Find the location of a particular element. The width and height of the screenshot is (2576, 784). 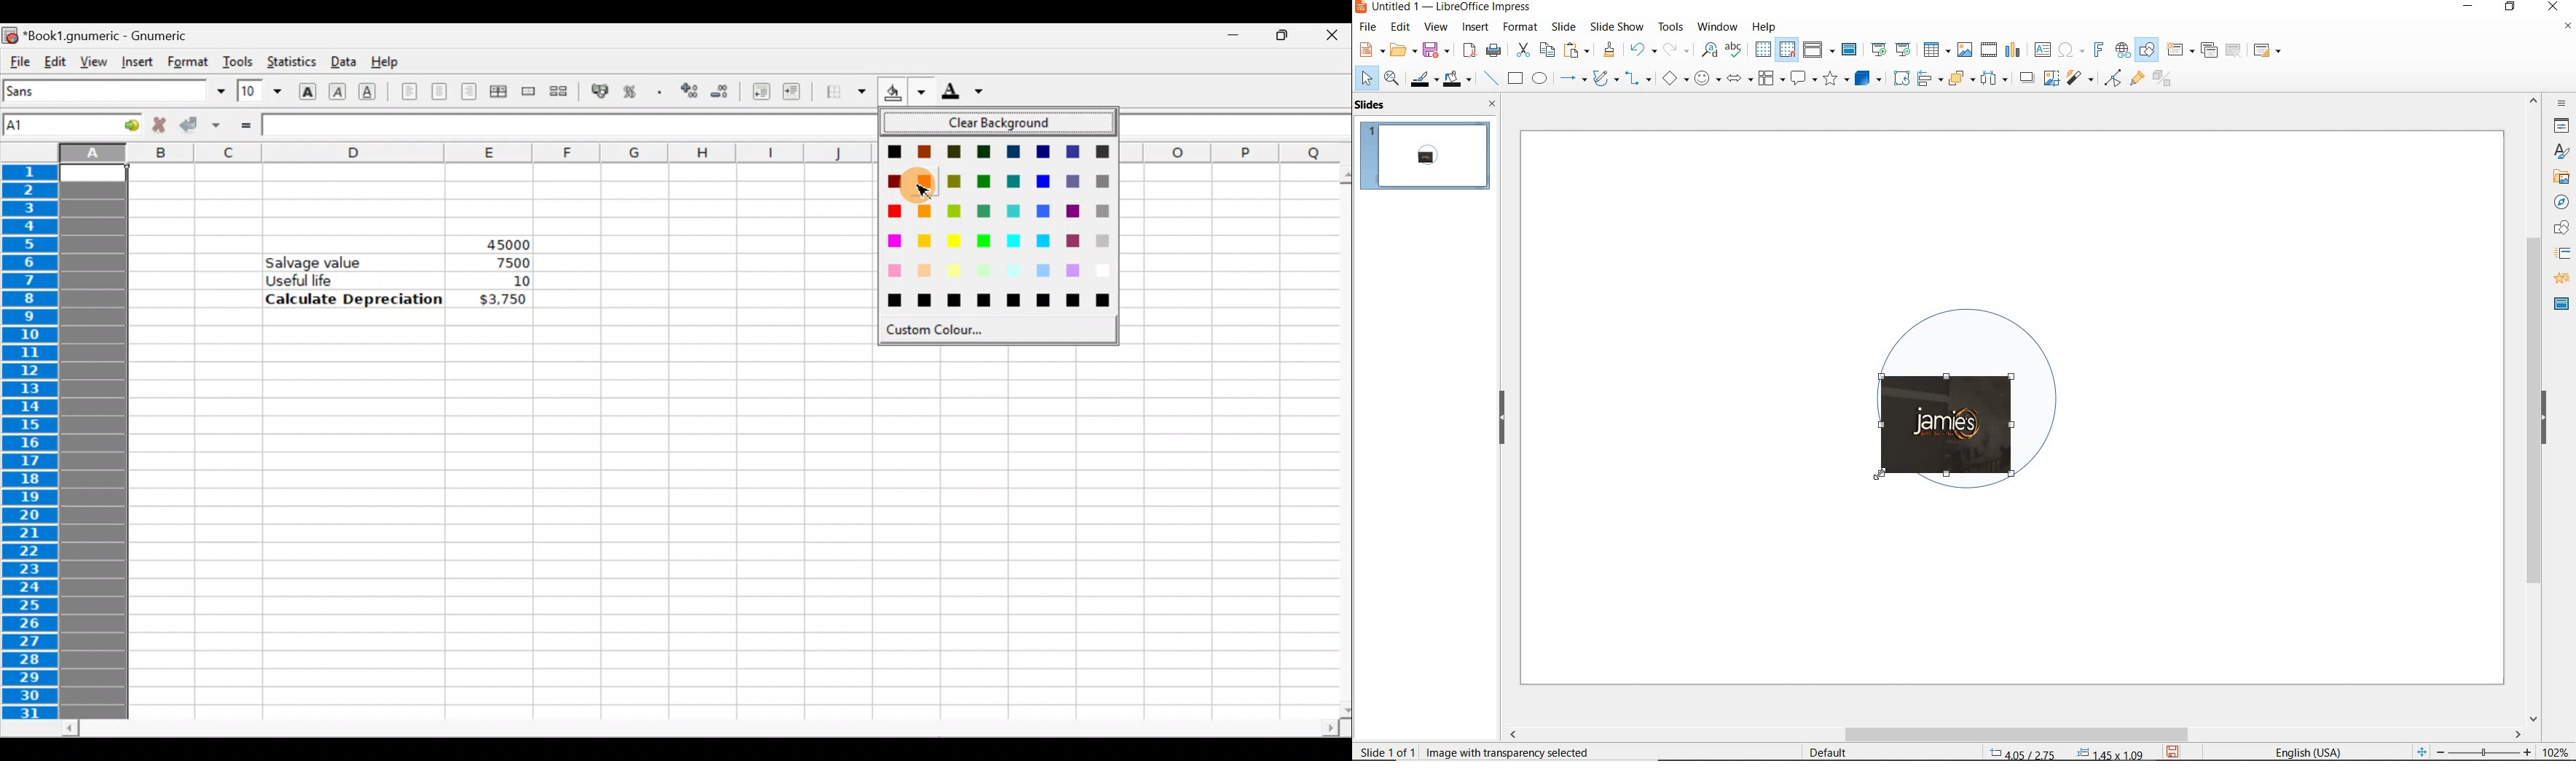

Help is located at coordinates (389, 63).